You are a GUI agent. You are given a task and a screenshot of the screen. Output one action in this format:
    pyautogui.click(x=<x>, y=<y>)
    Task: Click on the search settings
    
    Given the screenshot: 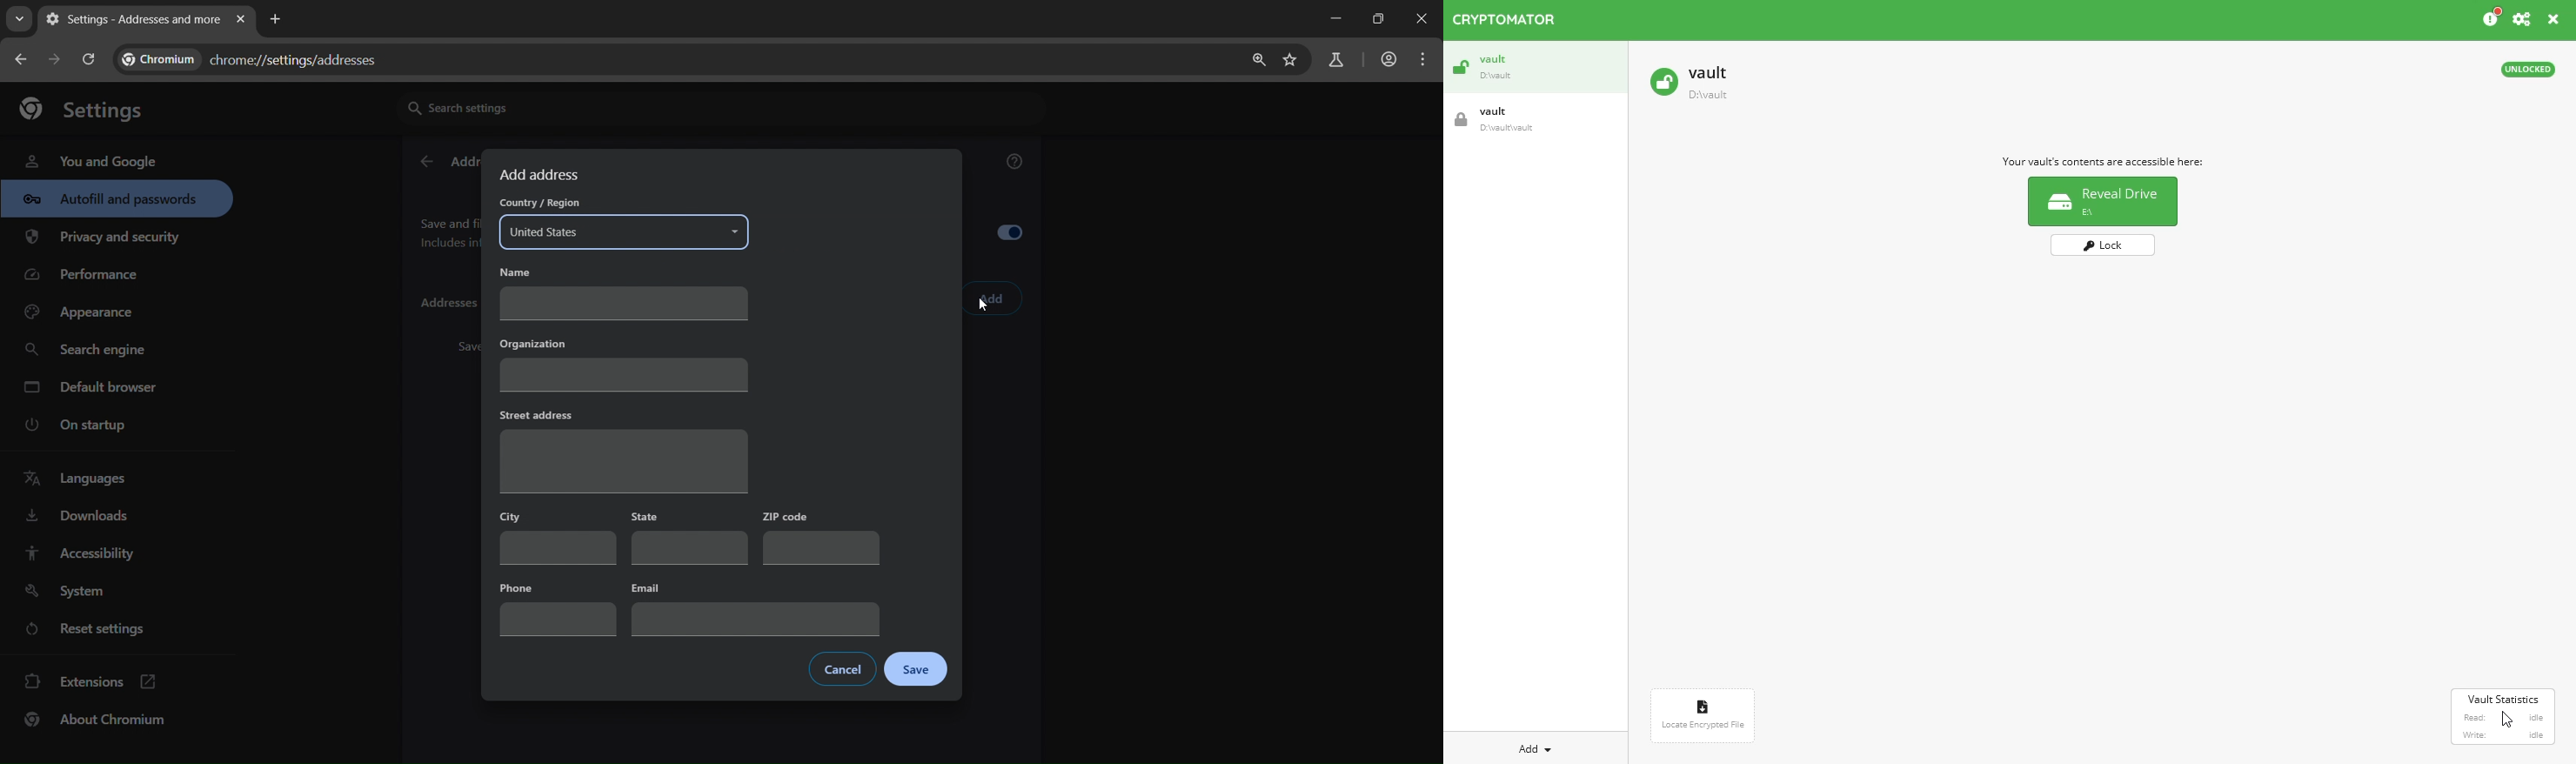 What is the action you would take?
    pyautogui.click(x=538, y=107)
    